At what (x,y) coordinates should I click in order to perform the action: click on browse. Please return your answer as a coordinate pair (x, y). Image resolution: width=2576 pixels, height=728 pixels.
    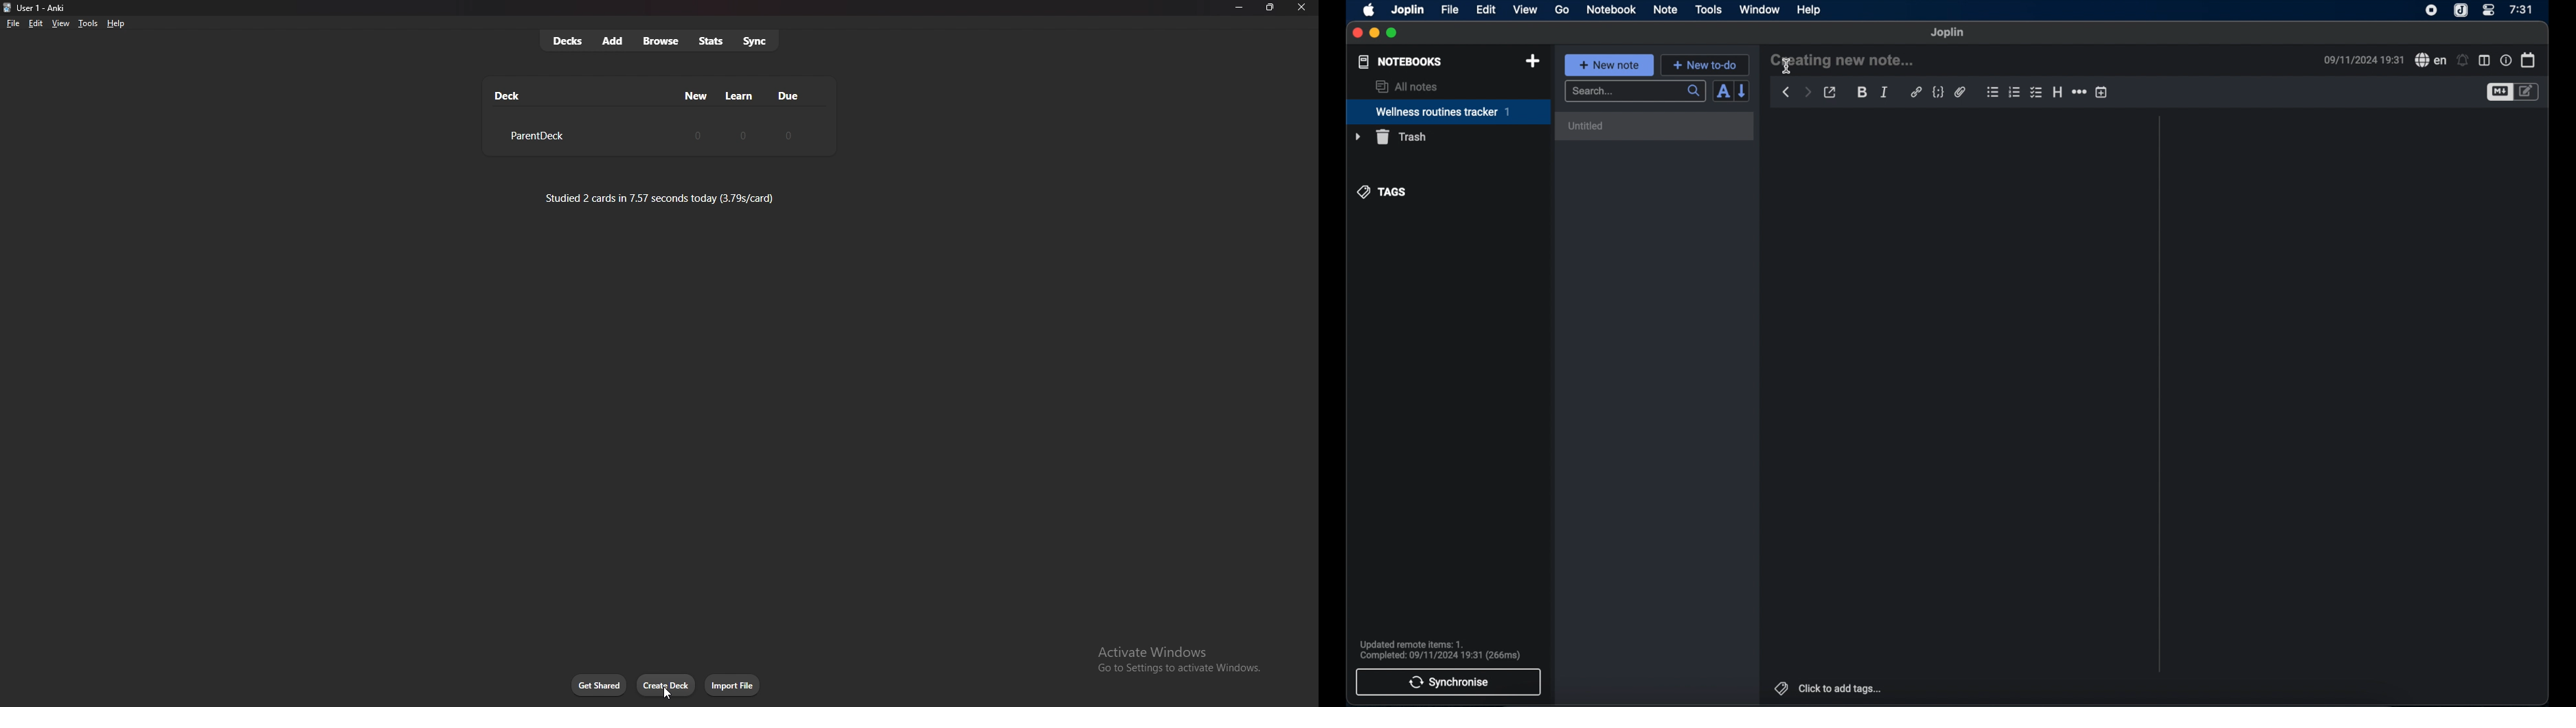
    Looking at the image, I should click on (663, 42).